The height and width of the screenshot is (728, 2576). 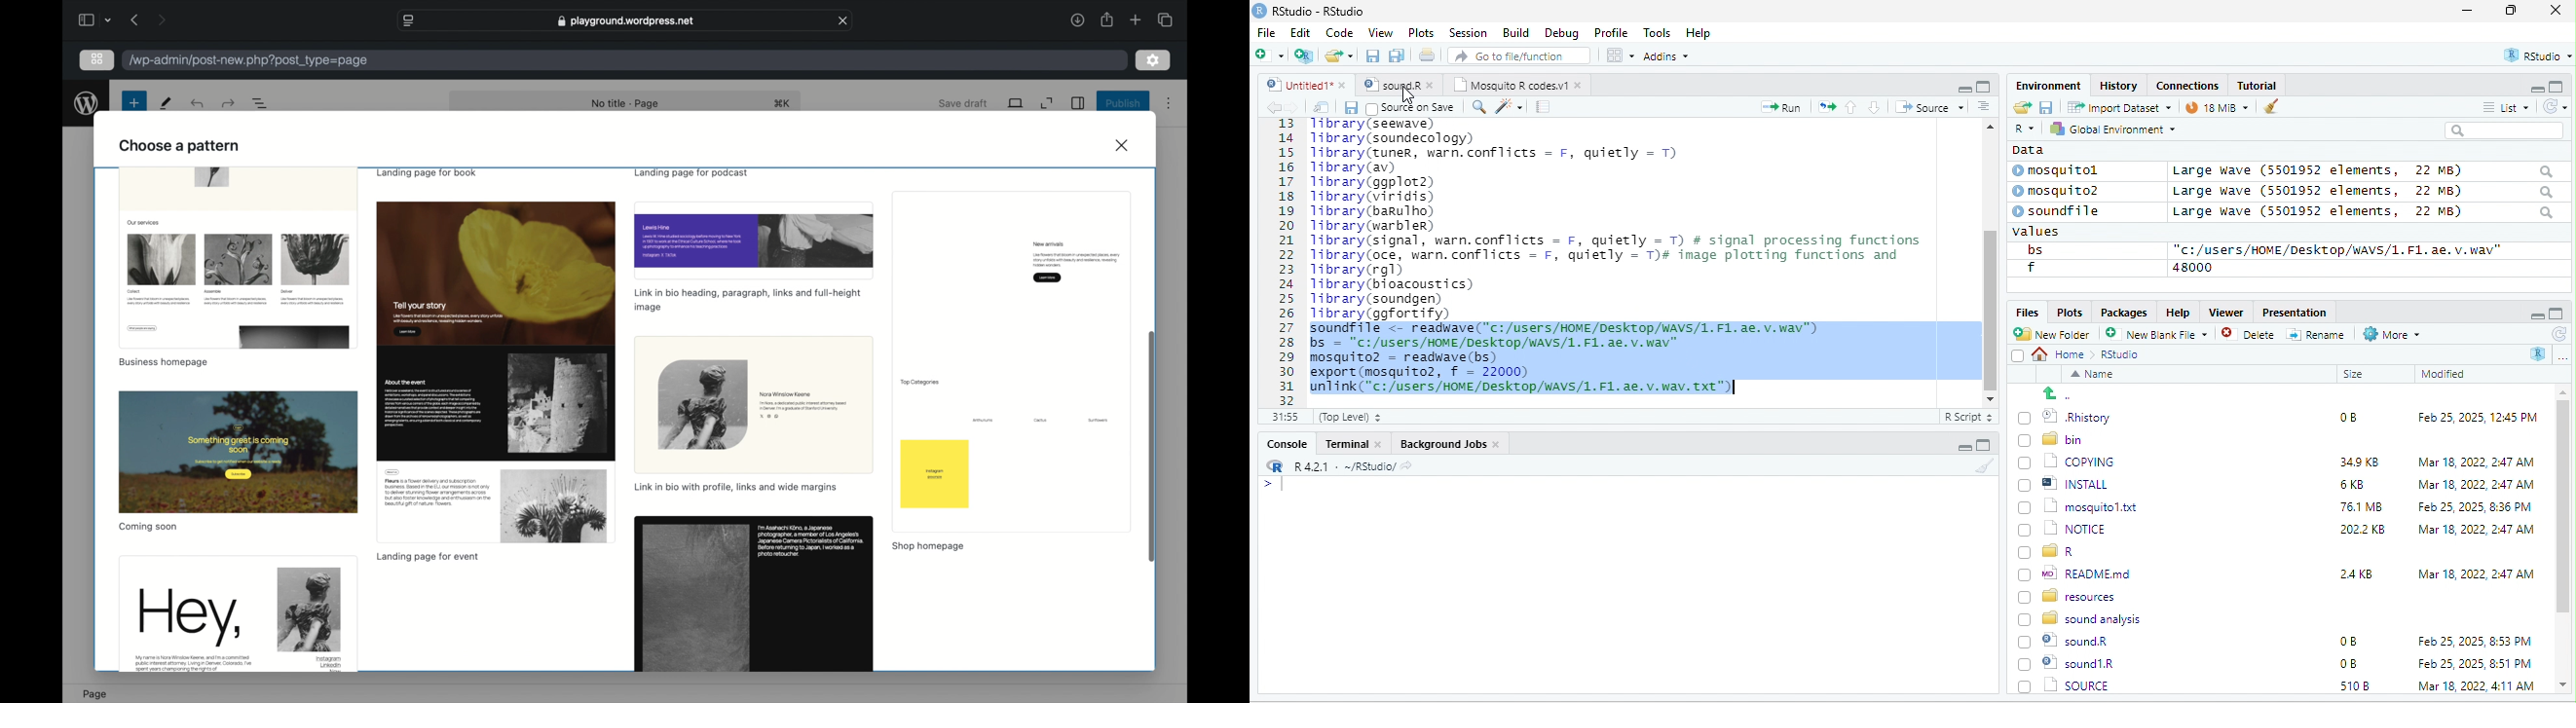 I want to click on more, so click(x=2562, y=356).